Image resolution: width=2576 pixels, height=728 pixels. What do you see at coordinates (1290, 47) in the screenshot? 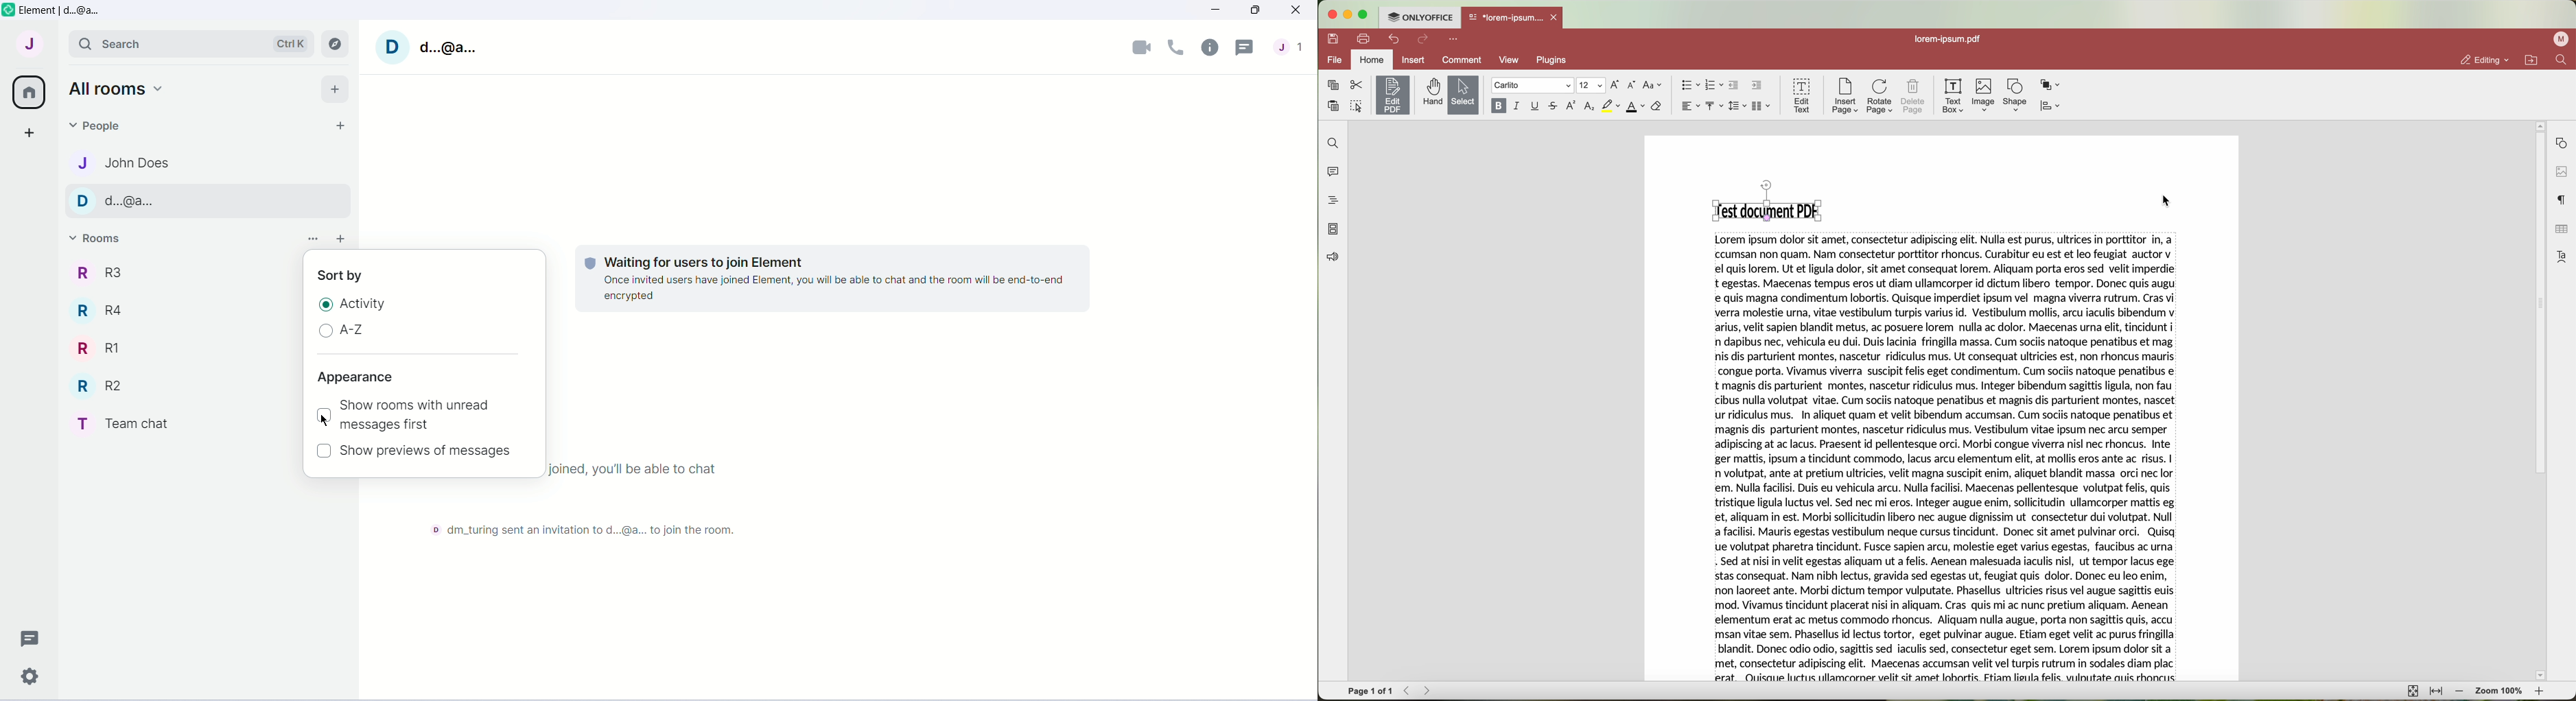
I see `People` at bounding box center [1290, 47].